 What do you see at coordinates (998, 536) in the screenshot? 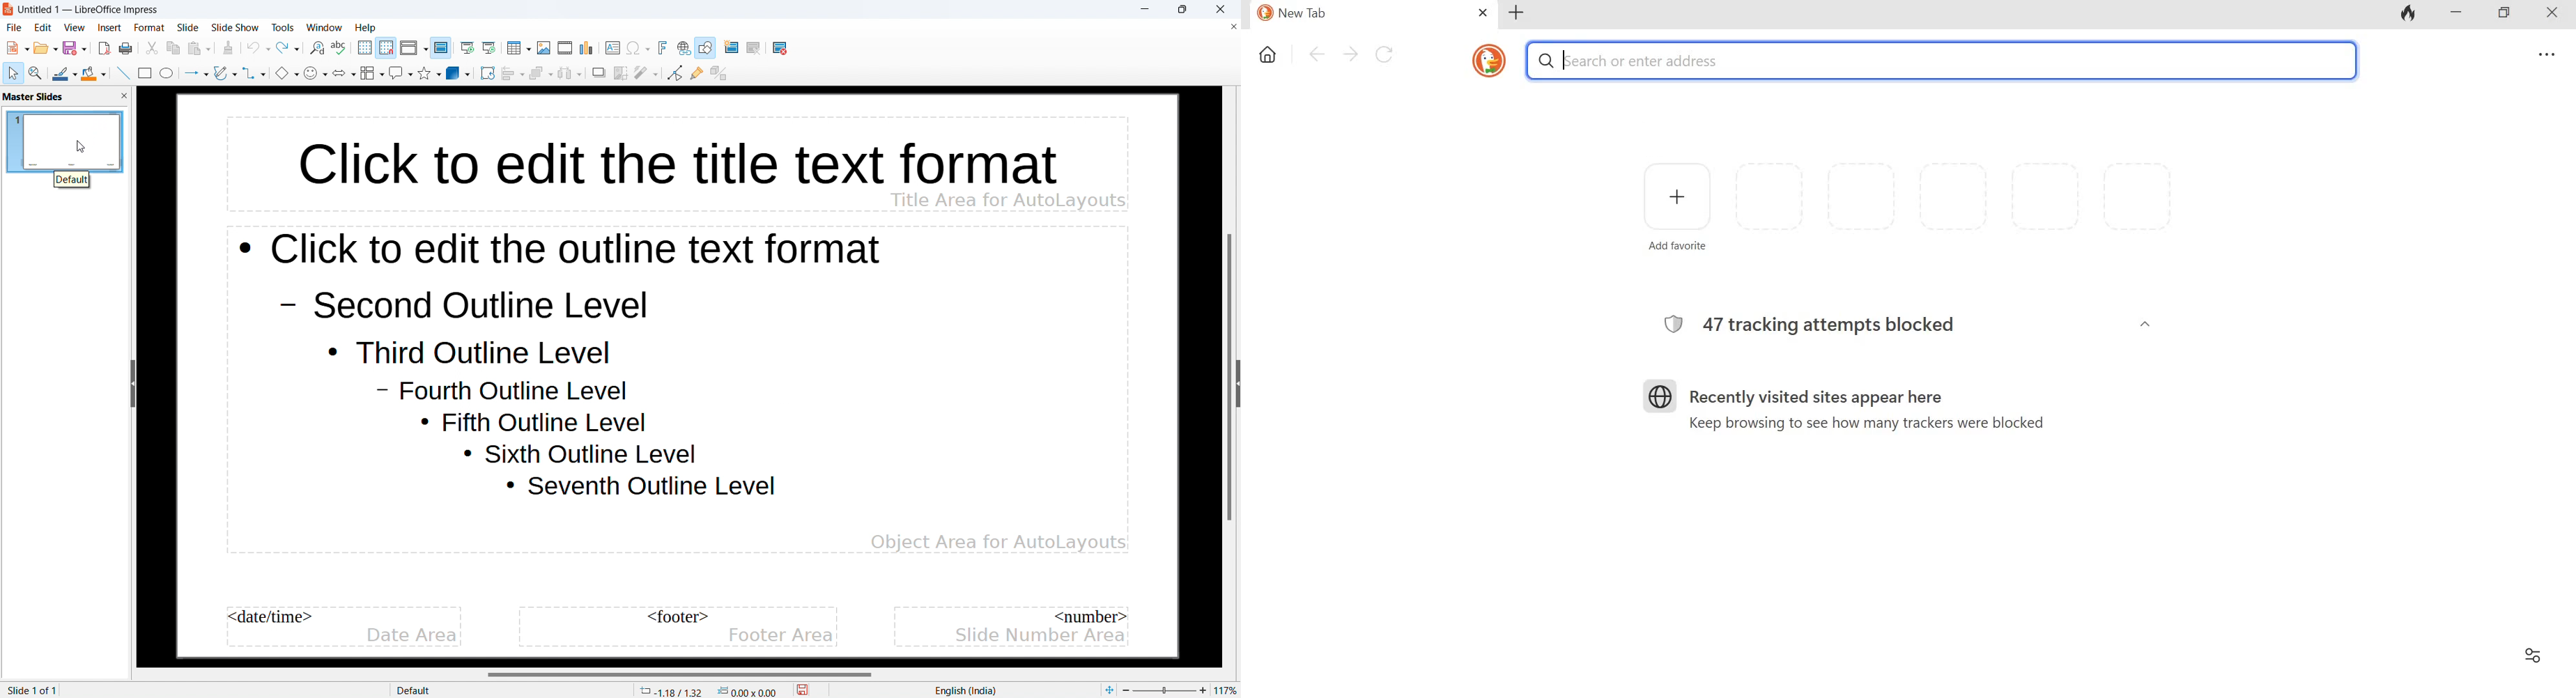
I see `Object Area for AutoLayouts` at bounding box center [998, 536].